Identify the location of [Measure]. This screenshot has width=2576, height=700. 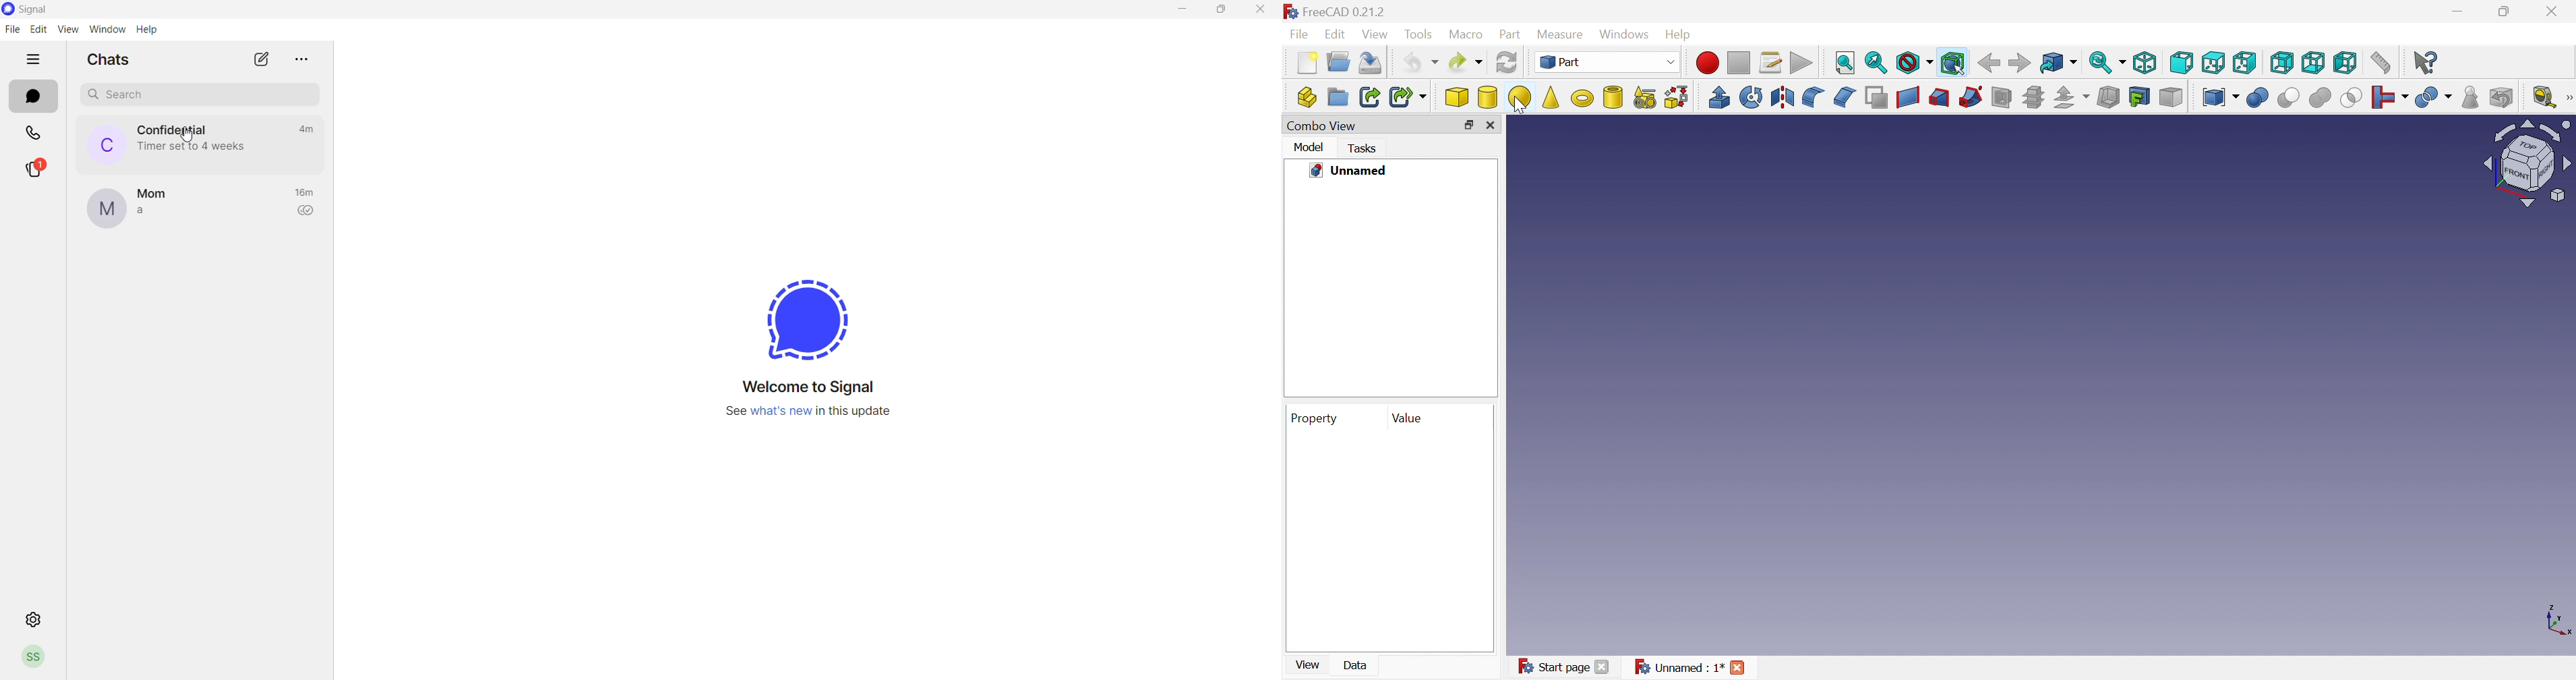
(2568, 98).